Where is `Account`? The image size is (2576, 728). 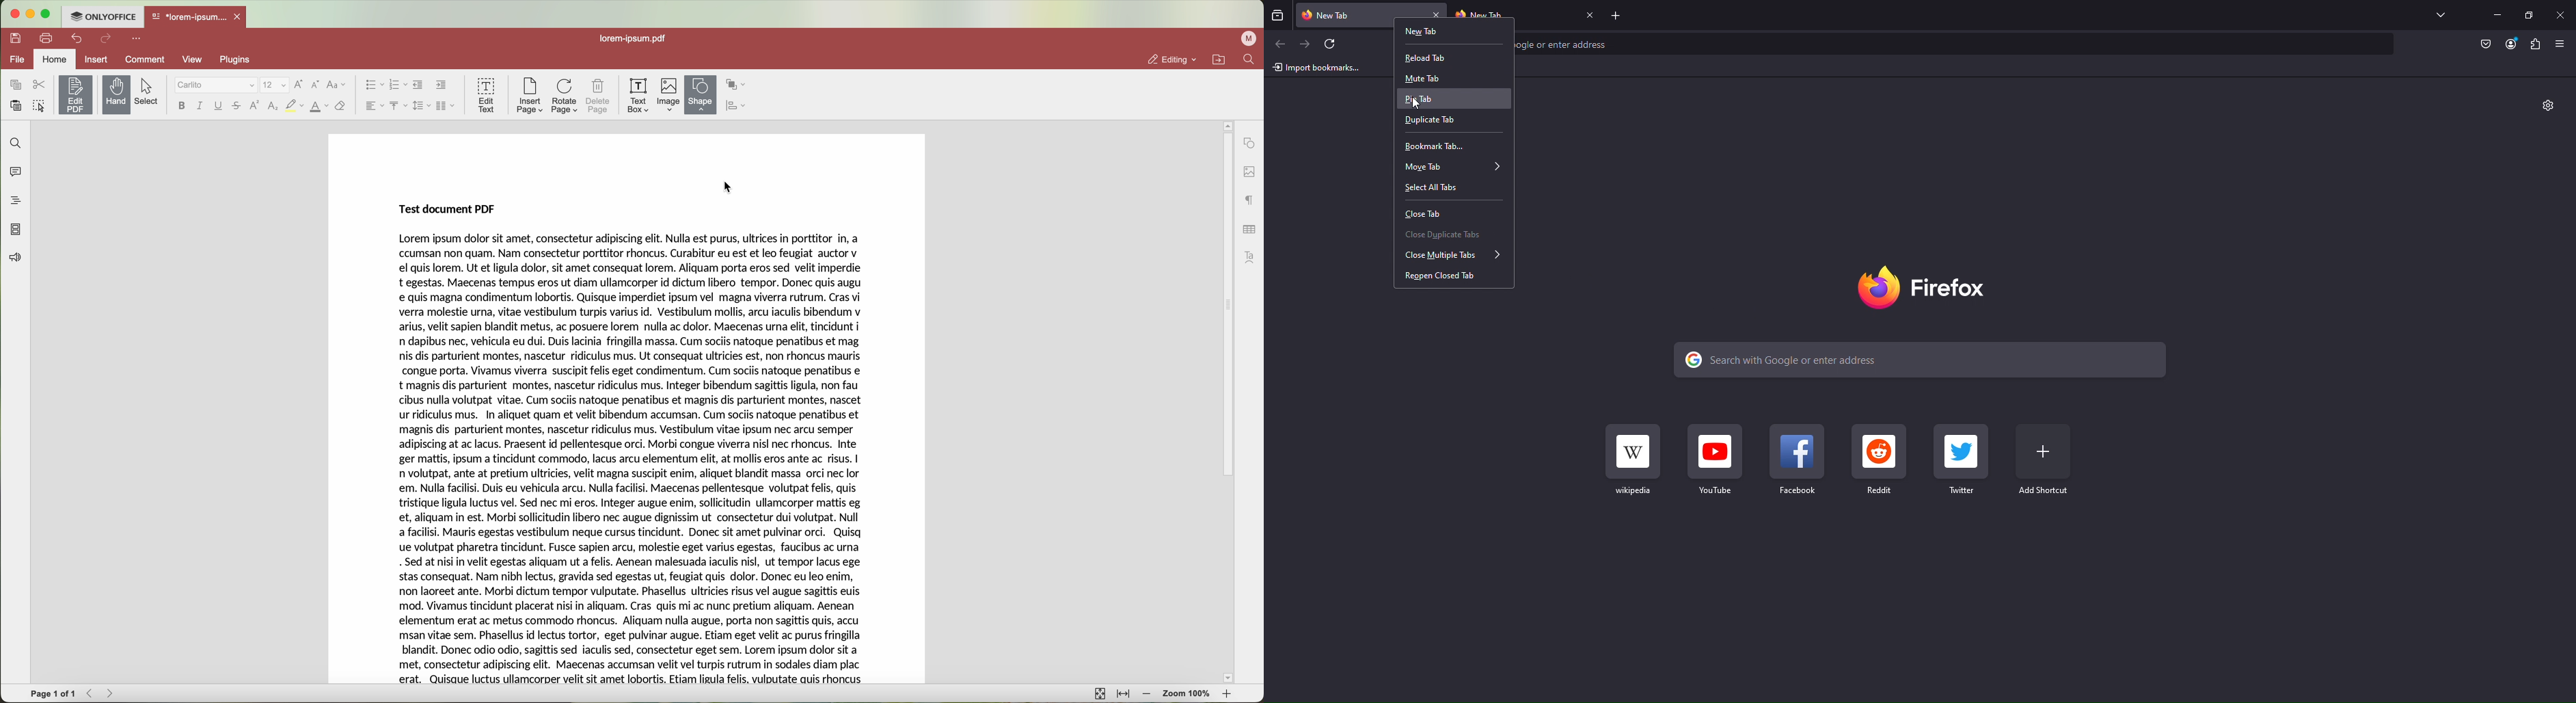
Account is located at coordinates (2512, 44).